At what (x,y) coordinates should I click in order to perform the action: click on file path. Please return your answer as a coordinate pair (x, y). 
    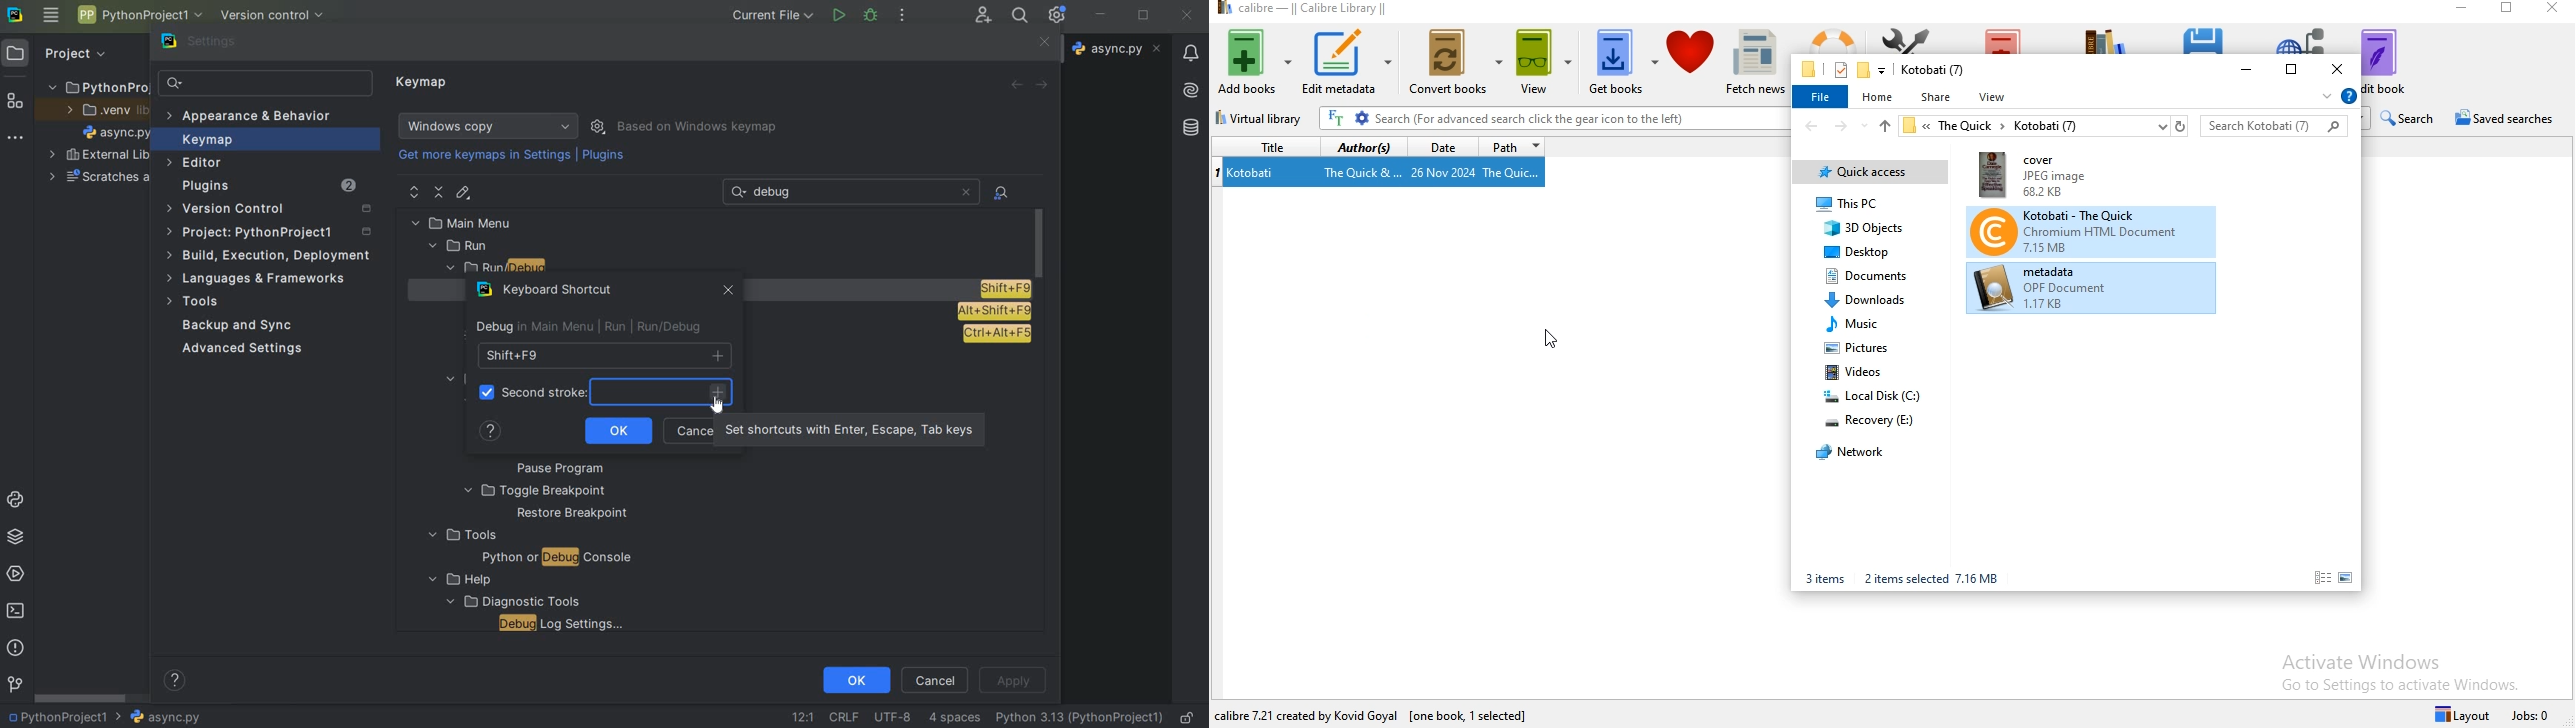
    Looking at the image, I should click on (2045, 126).